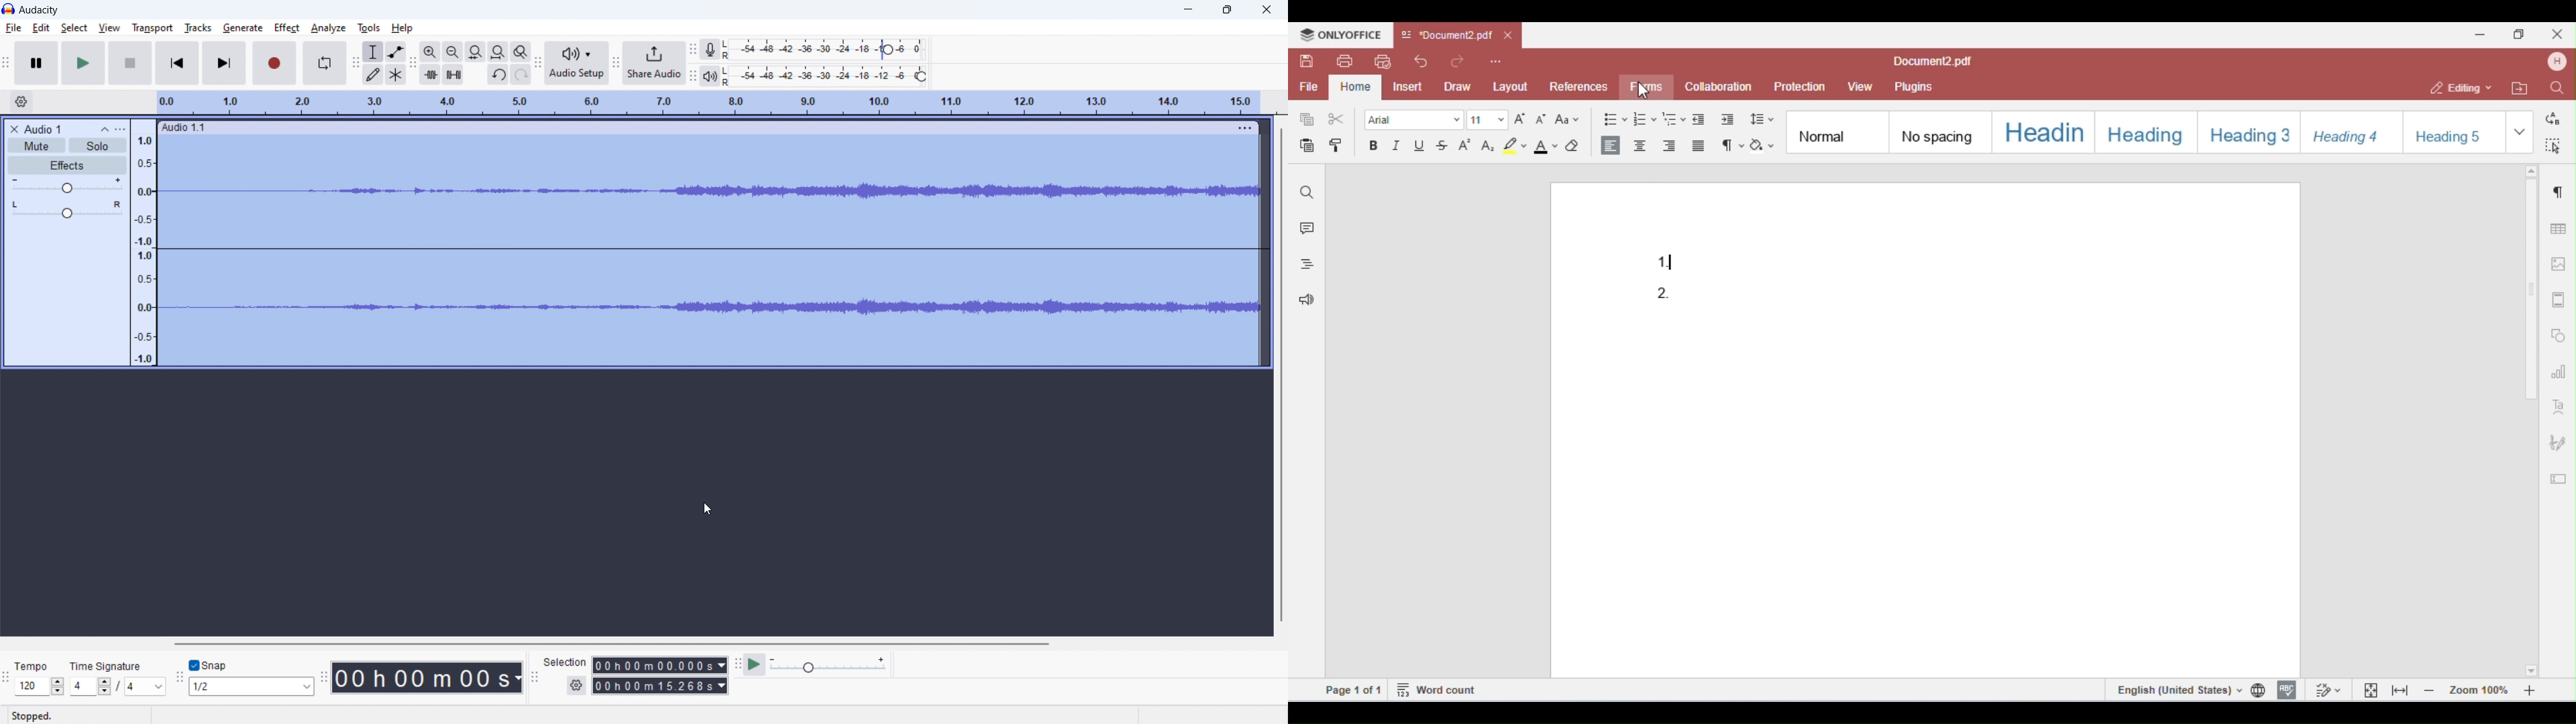  What do you see at coordinates (576, 686) in the screenshot?
I see `settings` at bounding box center [576, 686].